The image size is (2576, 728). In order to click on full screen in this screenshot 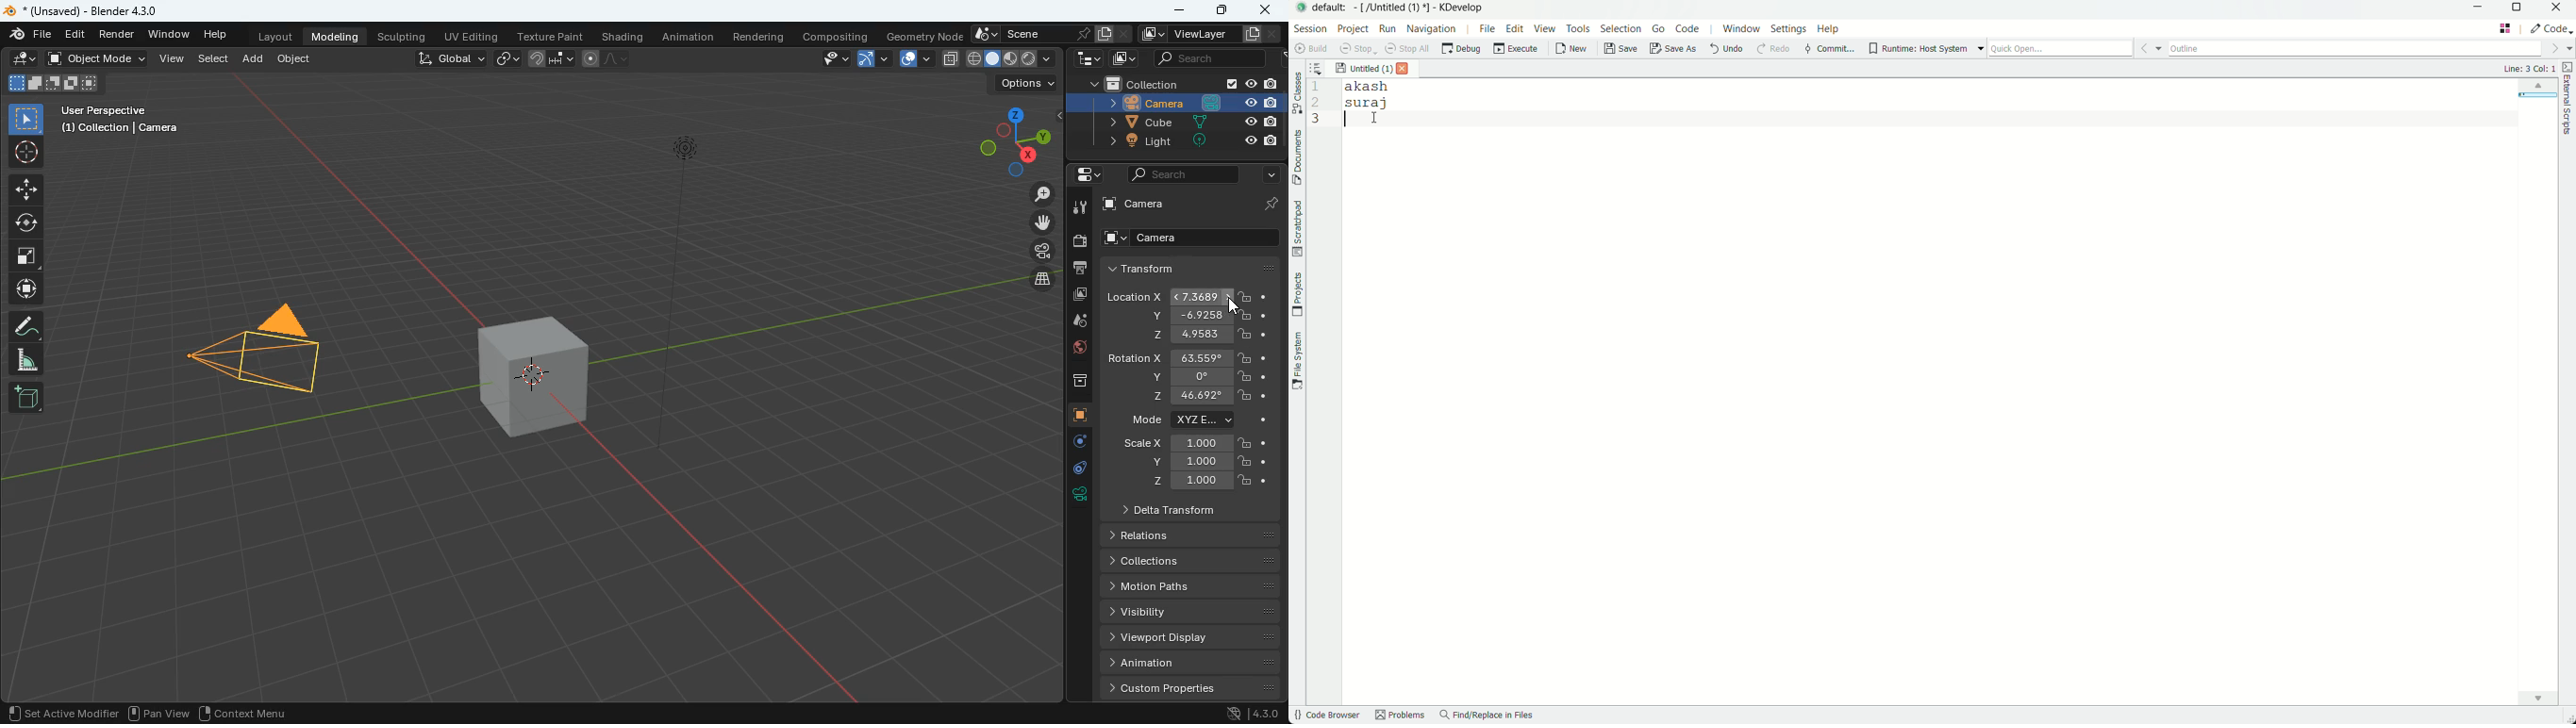, I will do `click(28, 257)`.